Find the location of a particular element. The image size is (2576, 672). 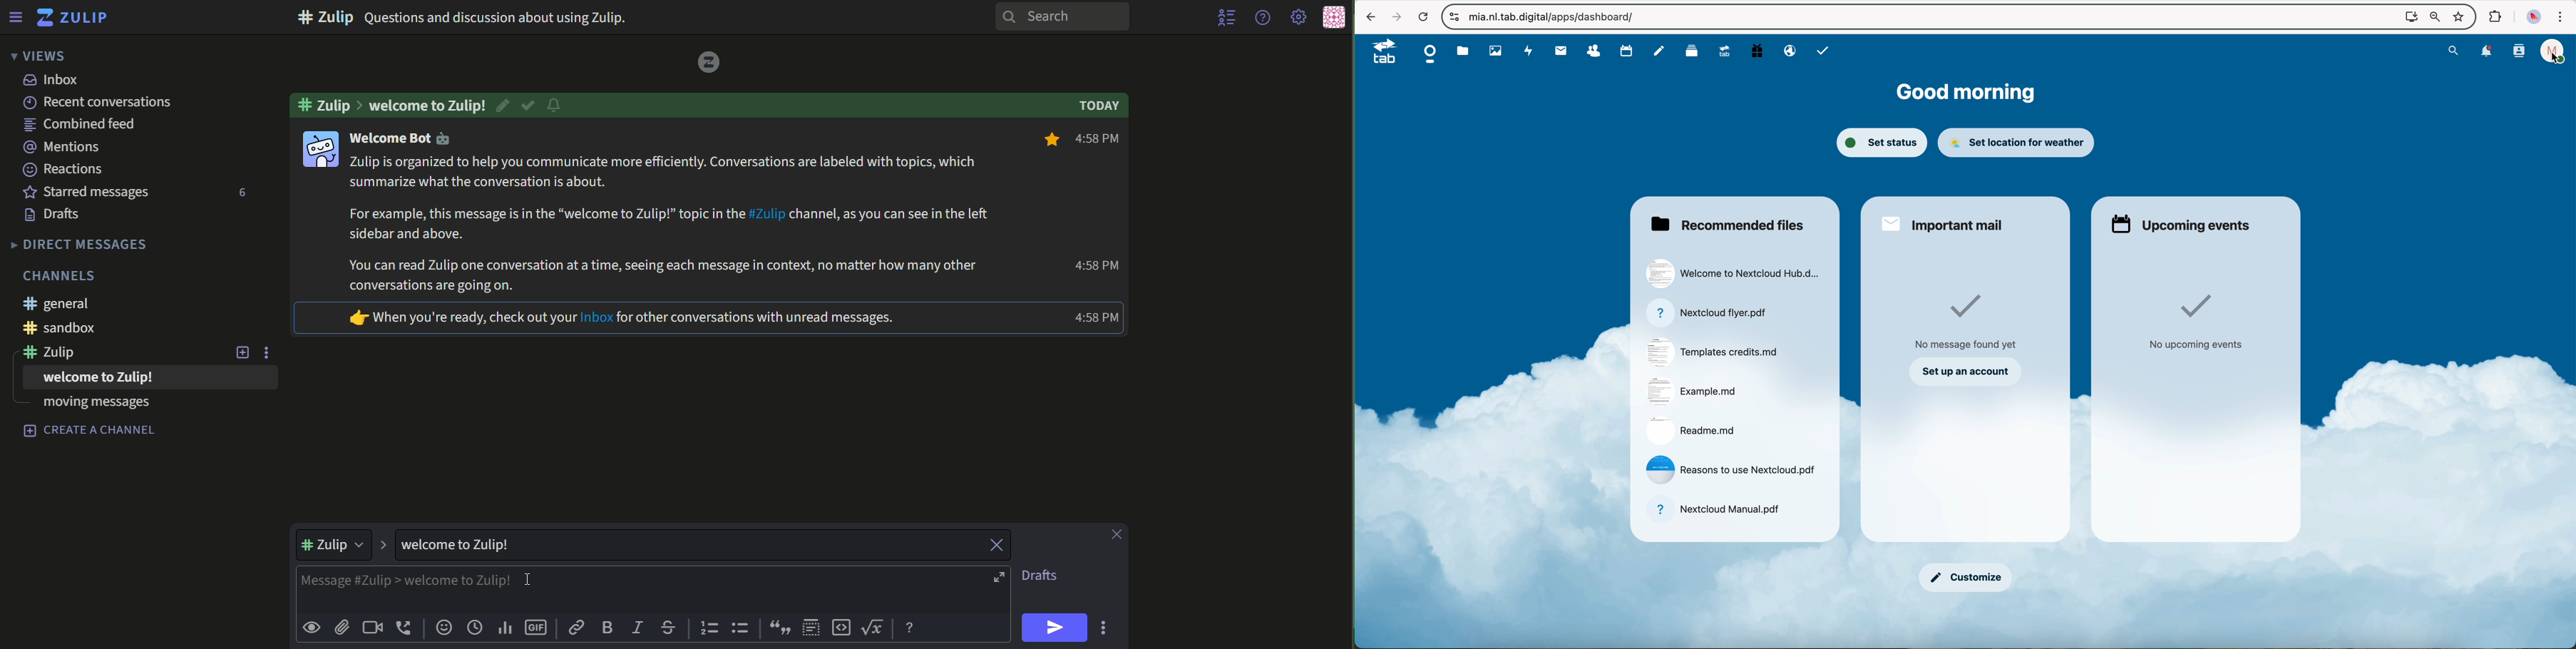

user list is located at coordinates (1228, 17).